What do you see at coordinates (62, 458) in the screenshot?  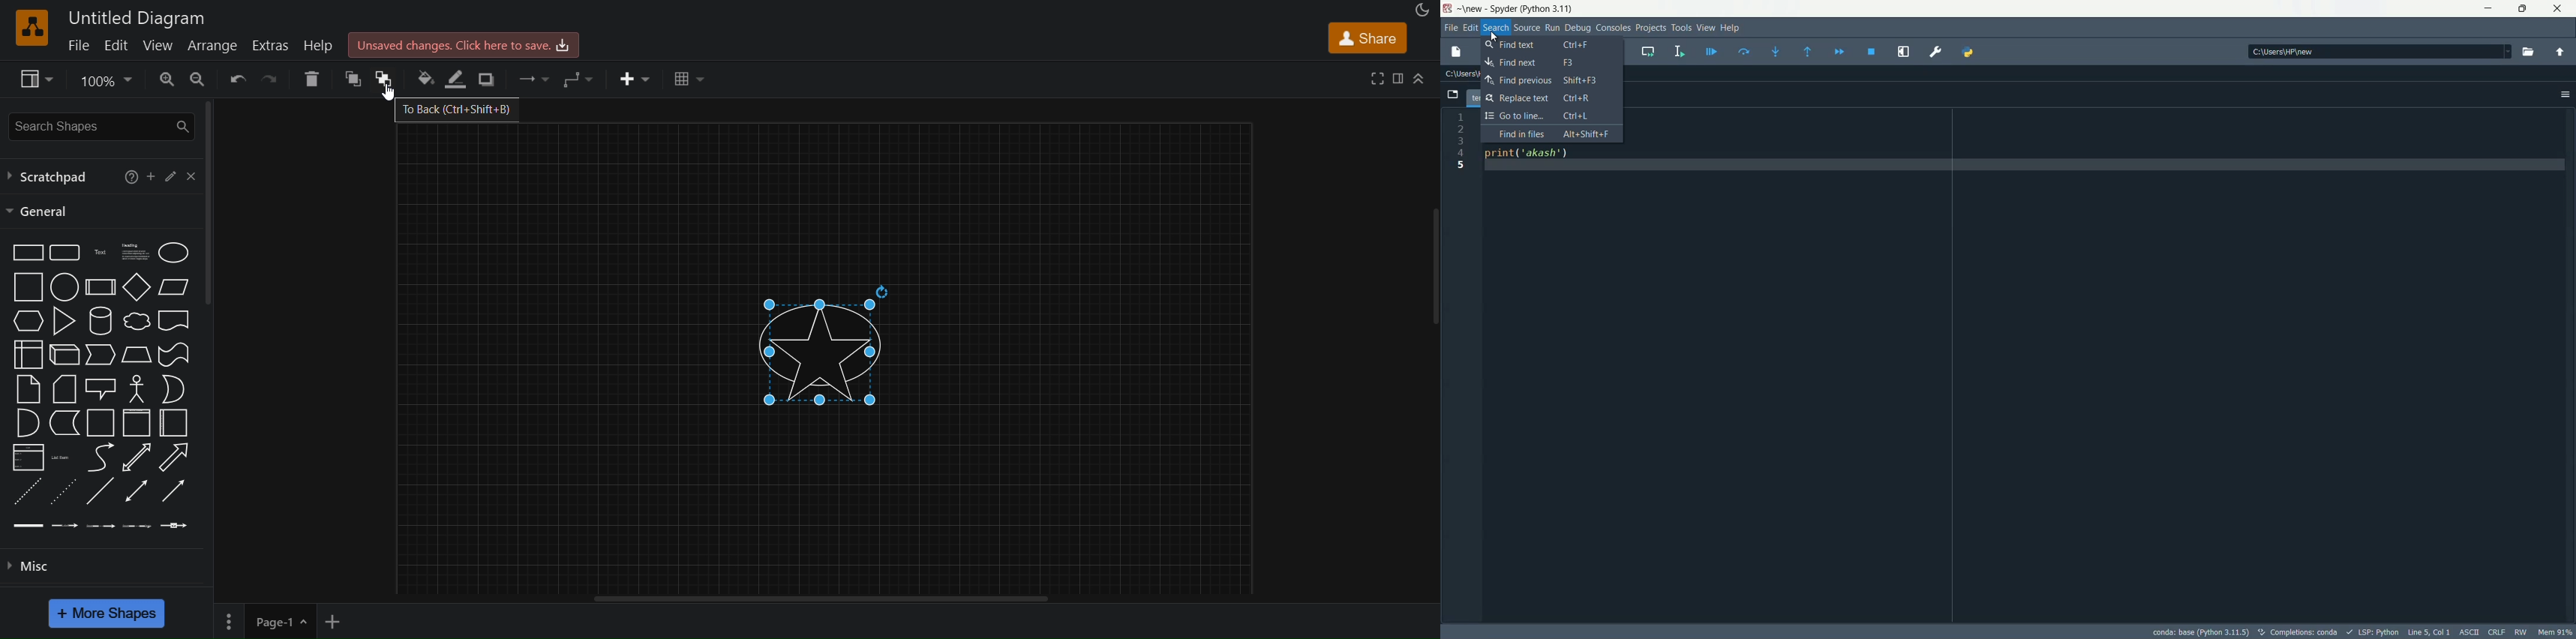 I see `list item` at bounding box center [62, 458].